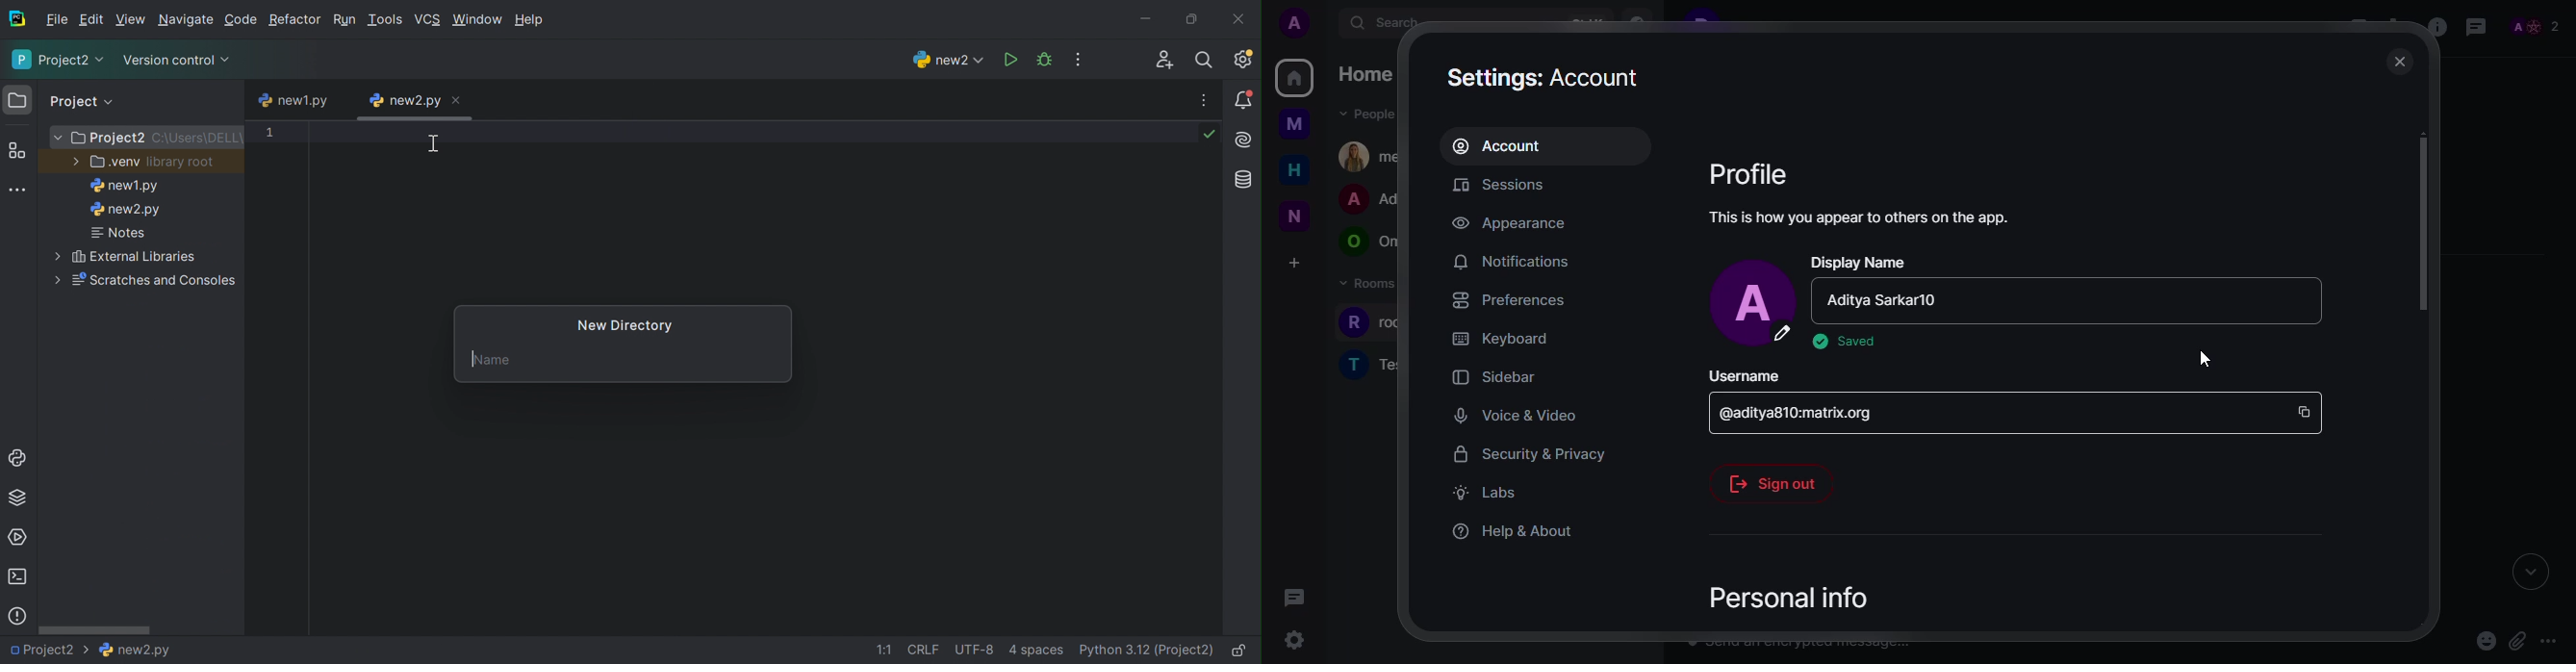 The image size is (2576, 672). I want to click on Windows, so click(479, 20).